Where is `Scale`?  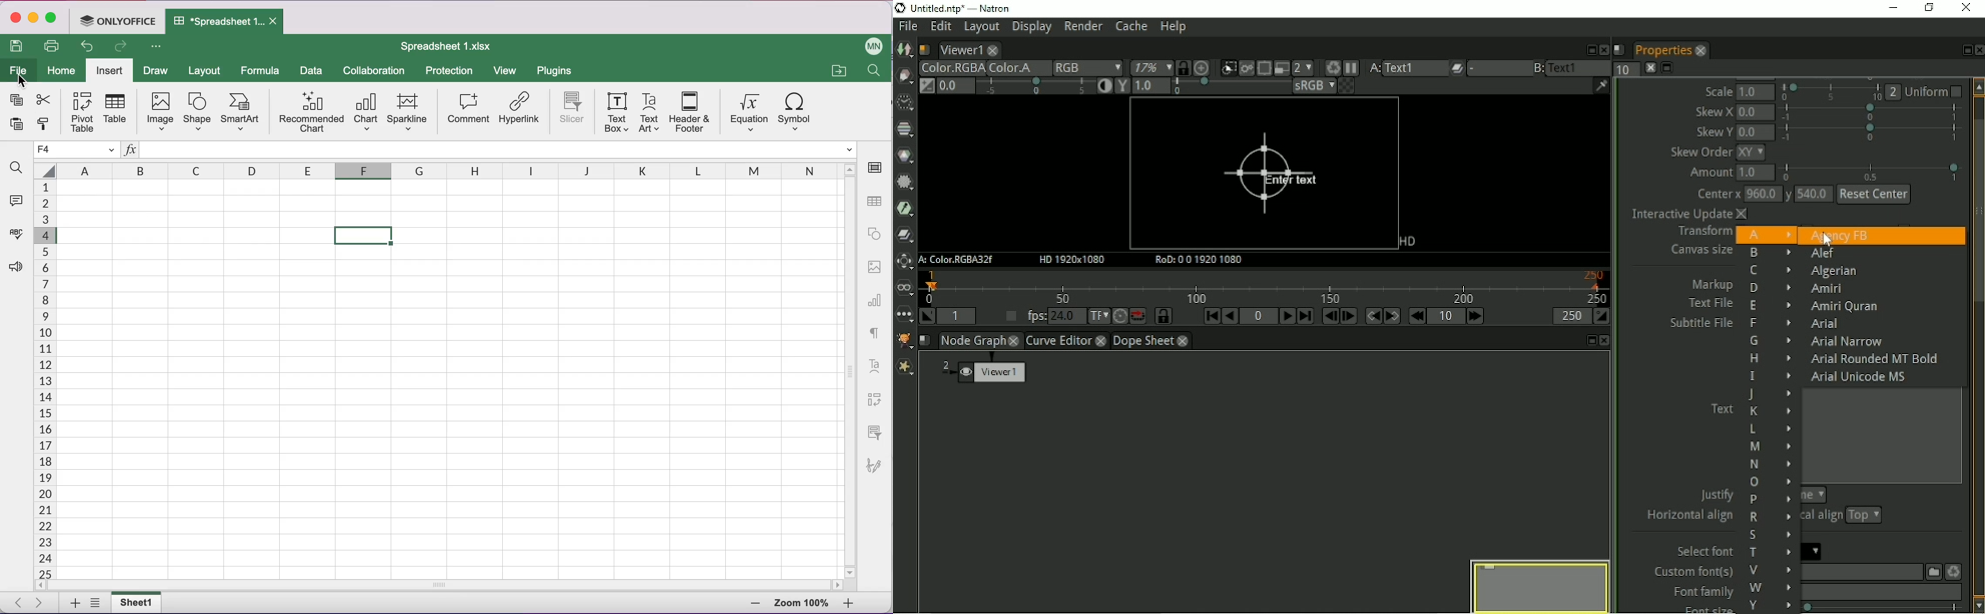
Scale is located at coordinates (1719, 91).